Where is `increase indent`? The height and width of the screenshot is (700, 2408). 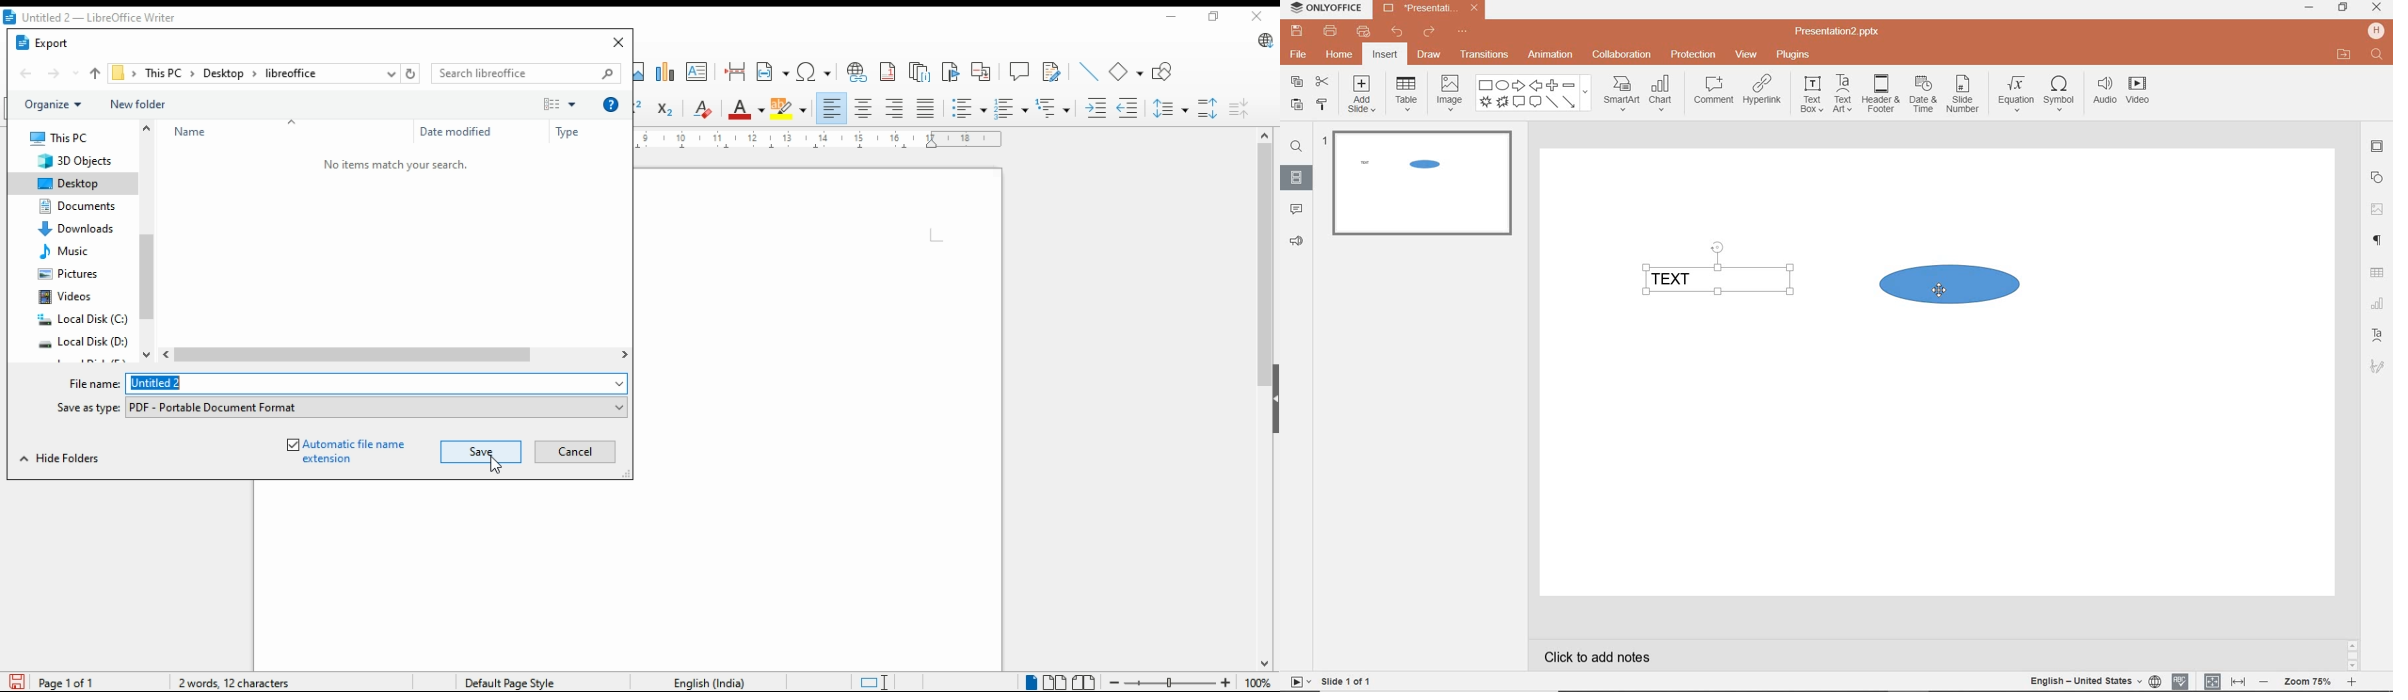
increase indent is located at coordinates (1093, 110).